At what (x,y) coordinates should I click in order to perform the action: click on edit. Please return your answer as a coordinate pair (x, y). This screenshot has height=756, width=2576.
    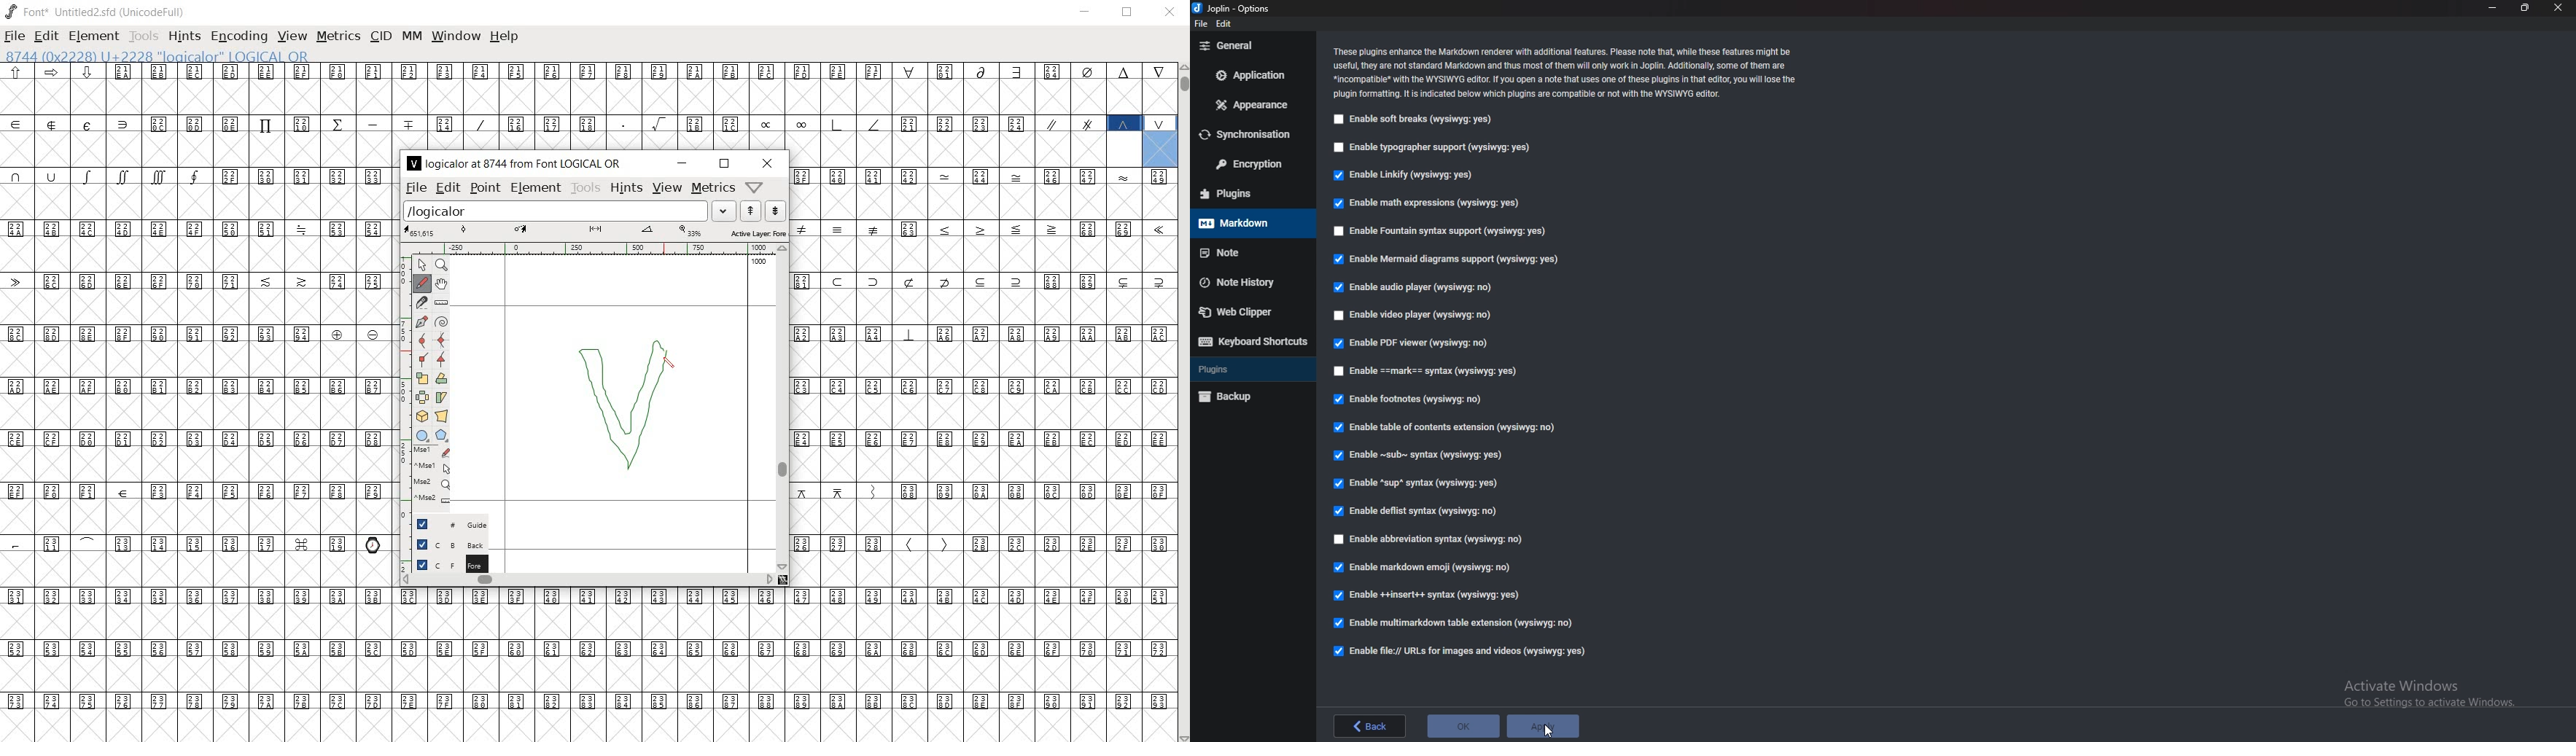
    Looking at the image, I should click on (1227, 23).